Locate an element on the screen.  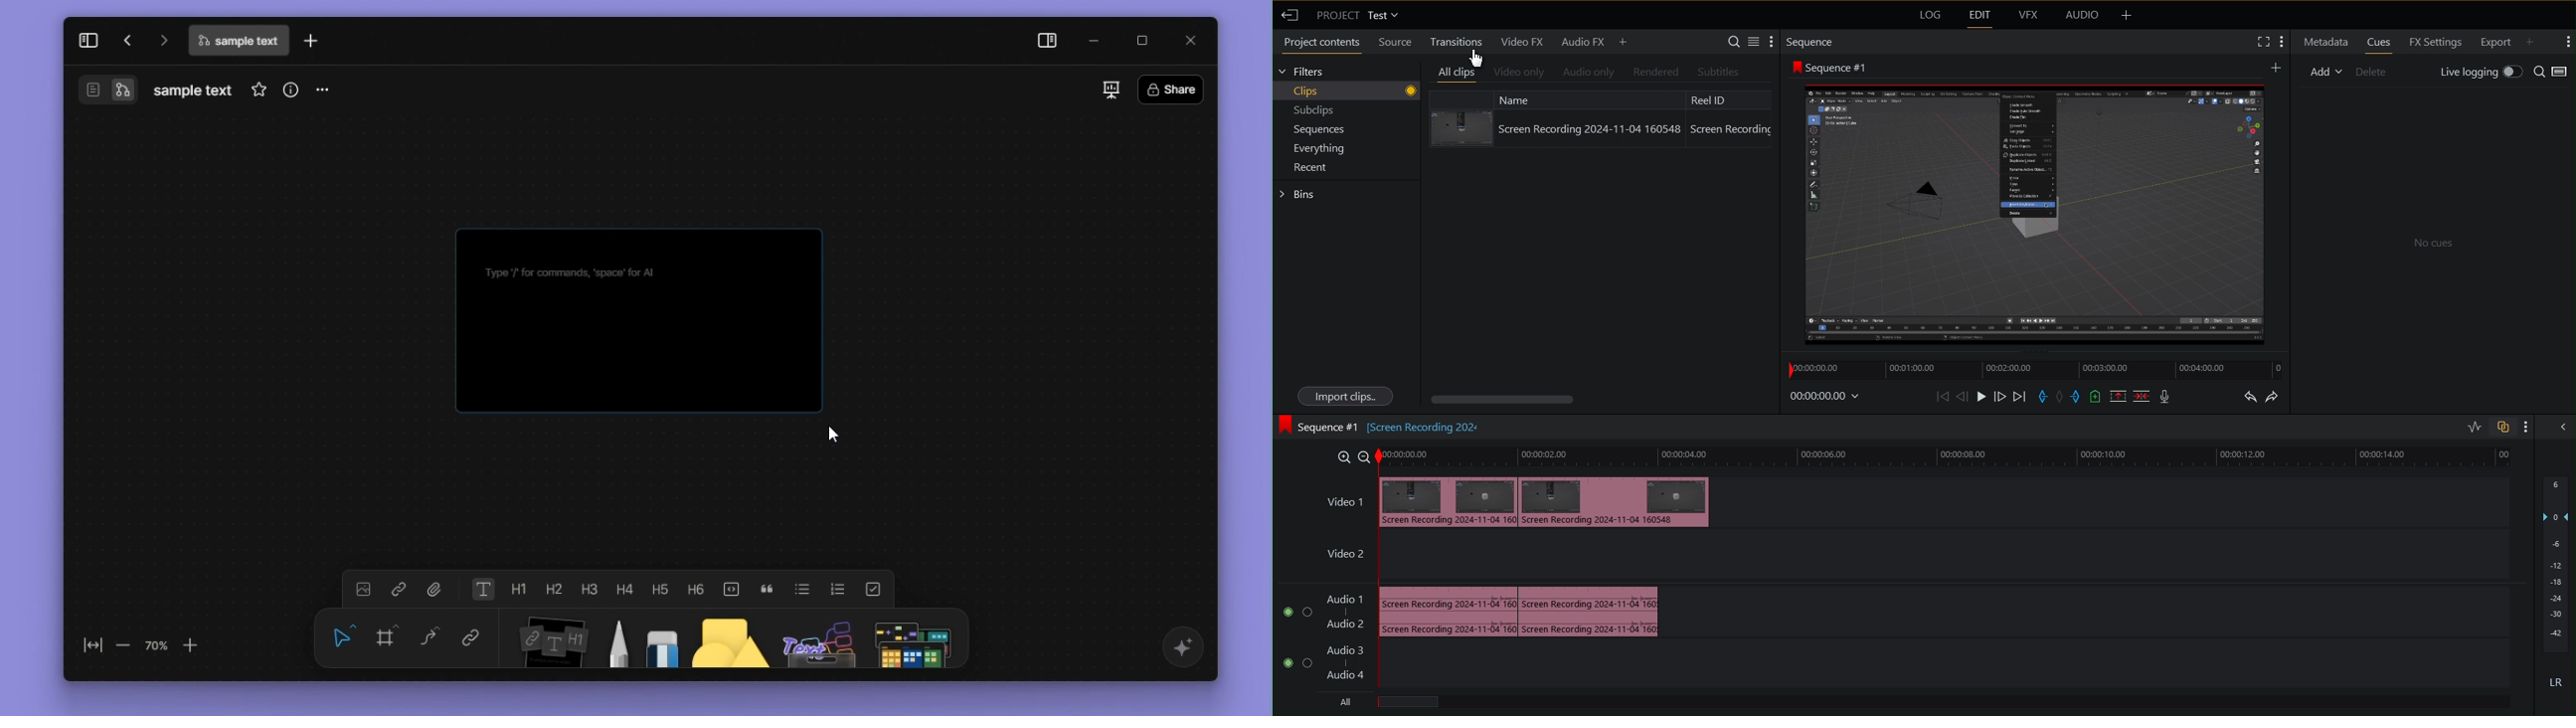
Skip Forward is located at coordinates (2018, 397).